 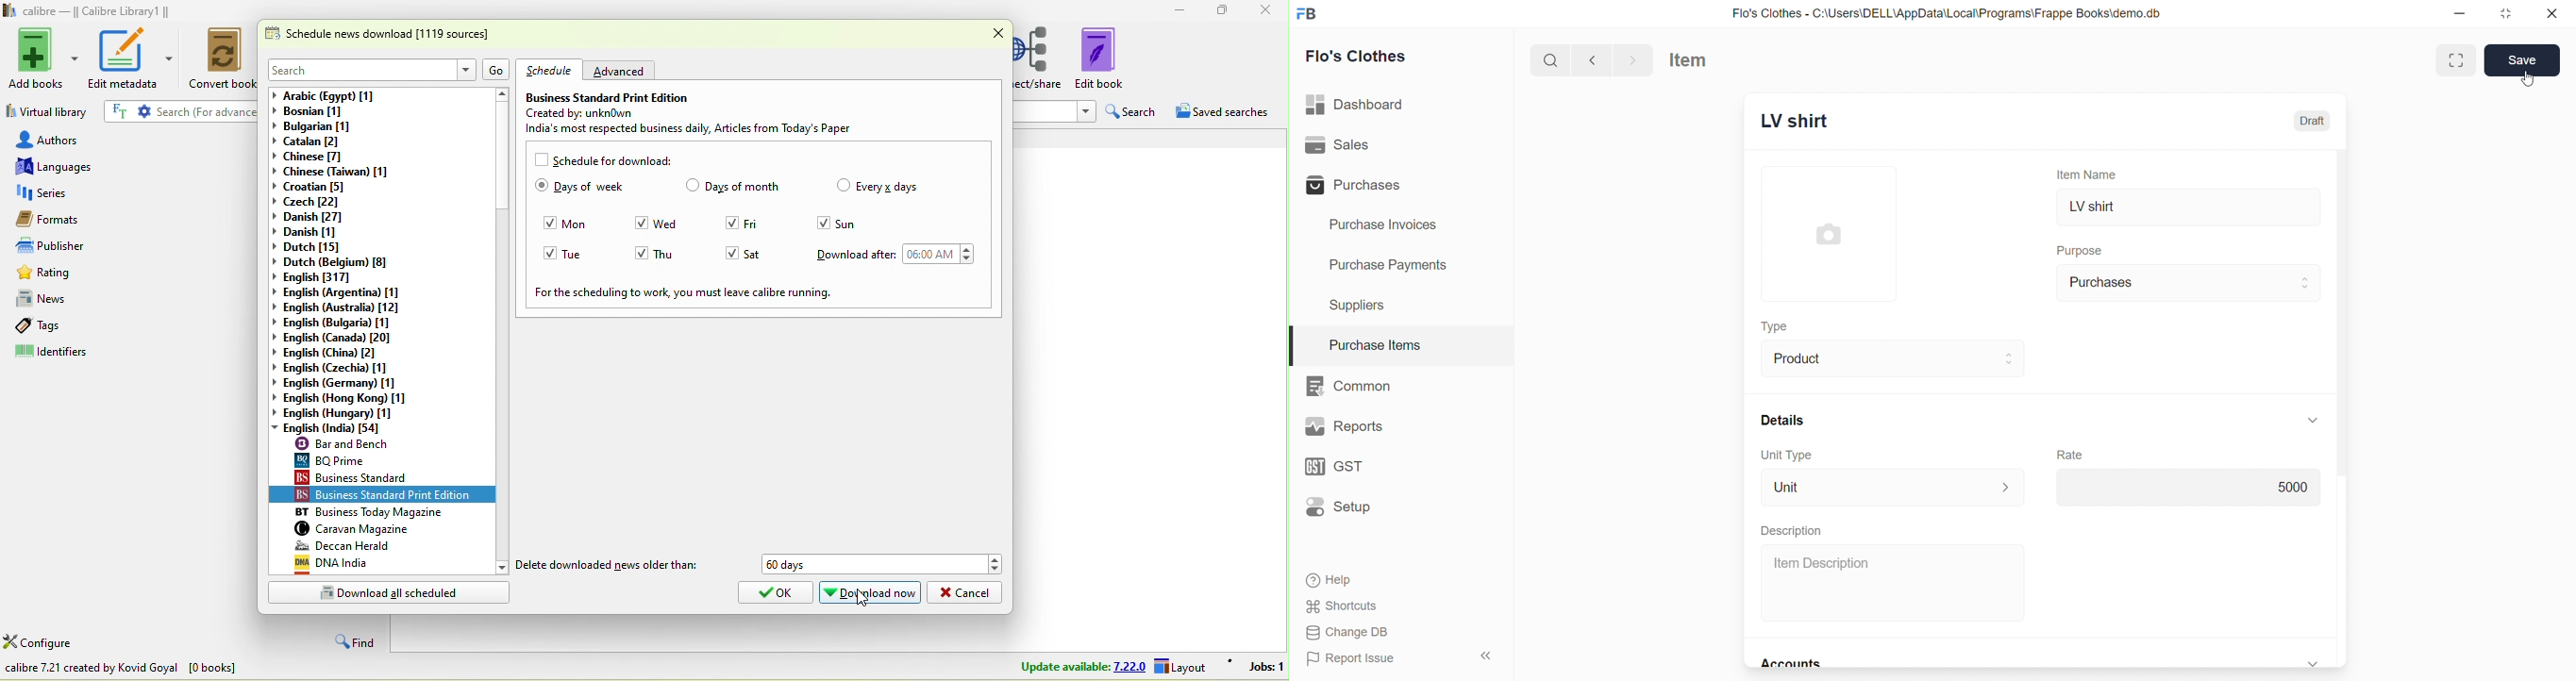 I want to click on Type, so click(x=1780, y=328).